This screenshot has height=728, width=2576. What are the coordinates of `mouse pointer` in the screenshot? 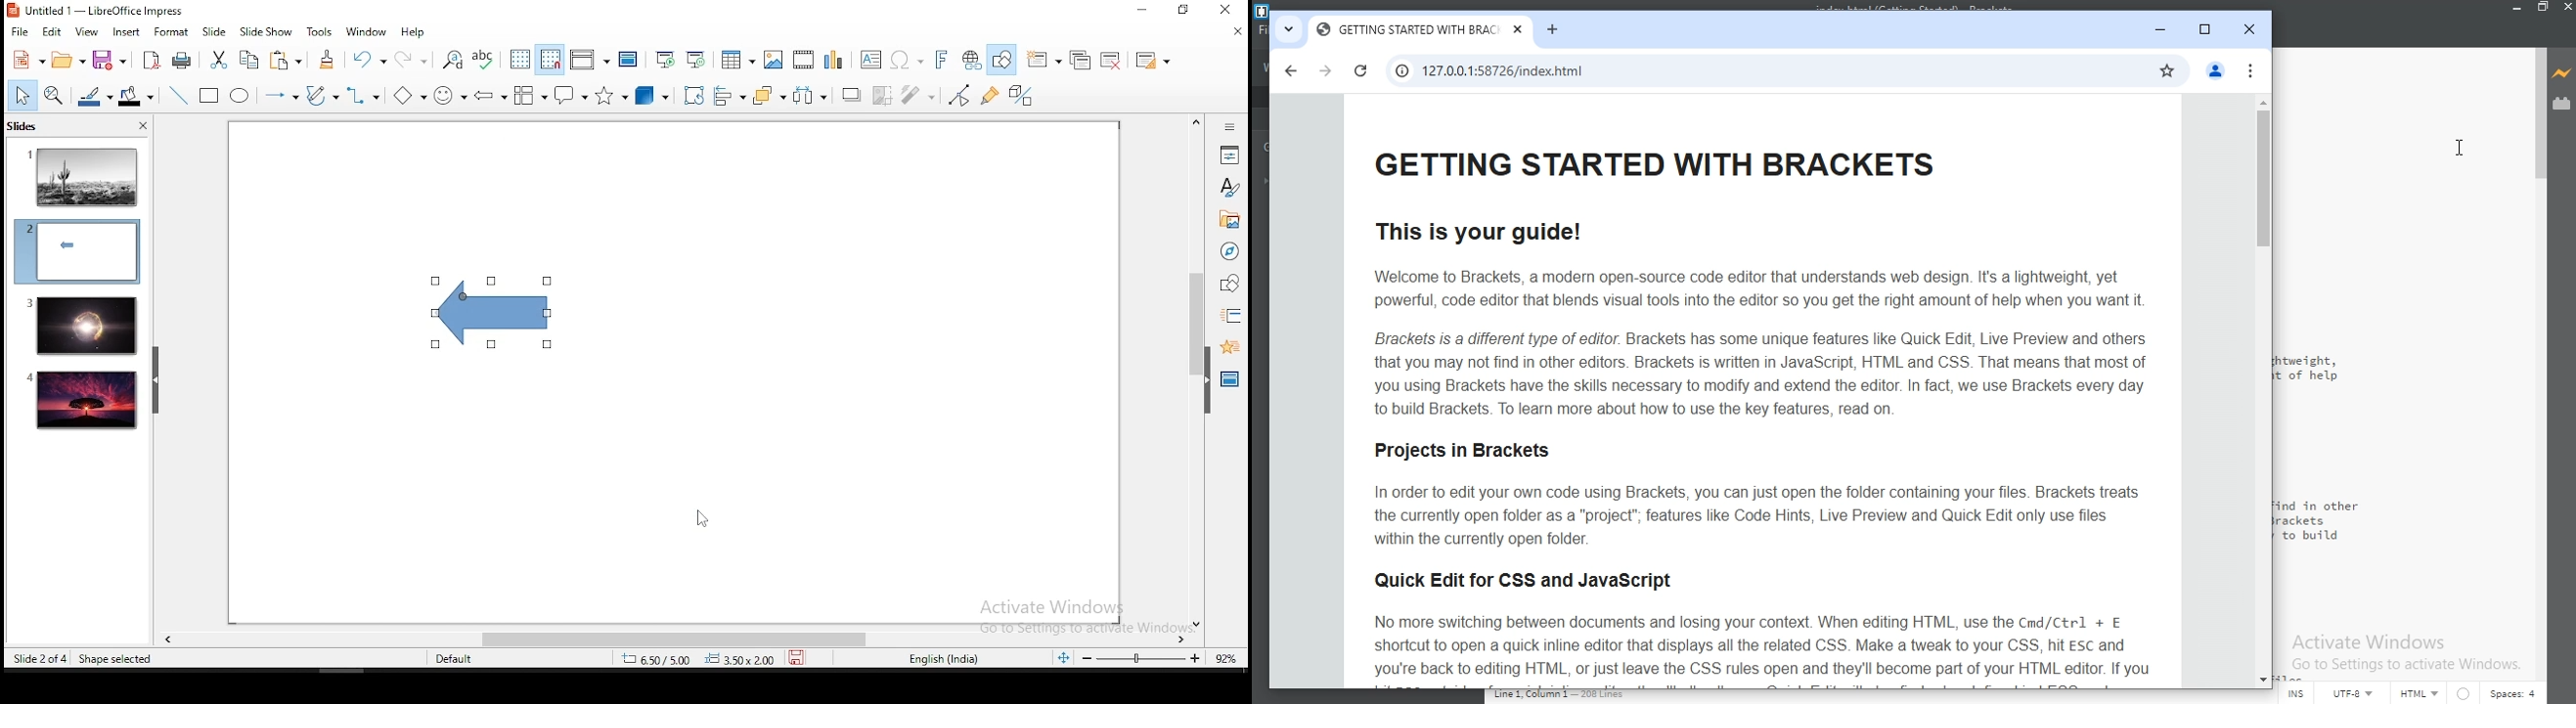 It's located at (698, 517).